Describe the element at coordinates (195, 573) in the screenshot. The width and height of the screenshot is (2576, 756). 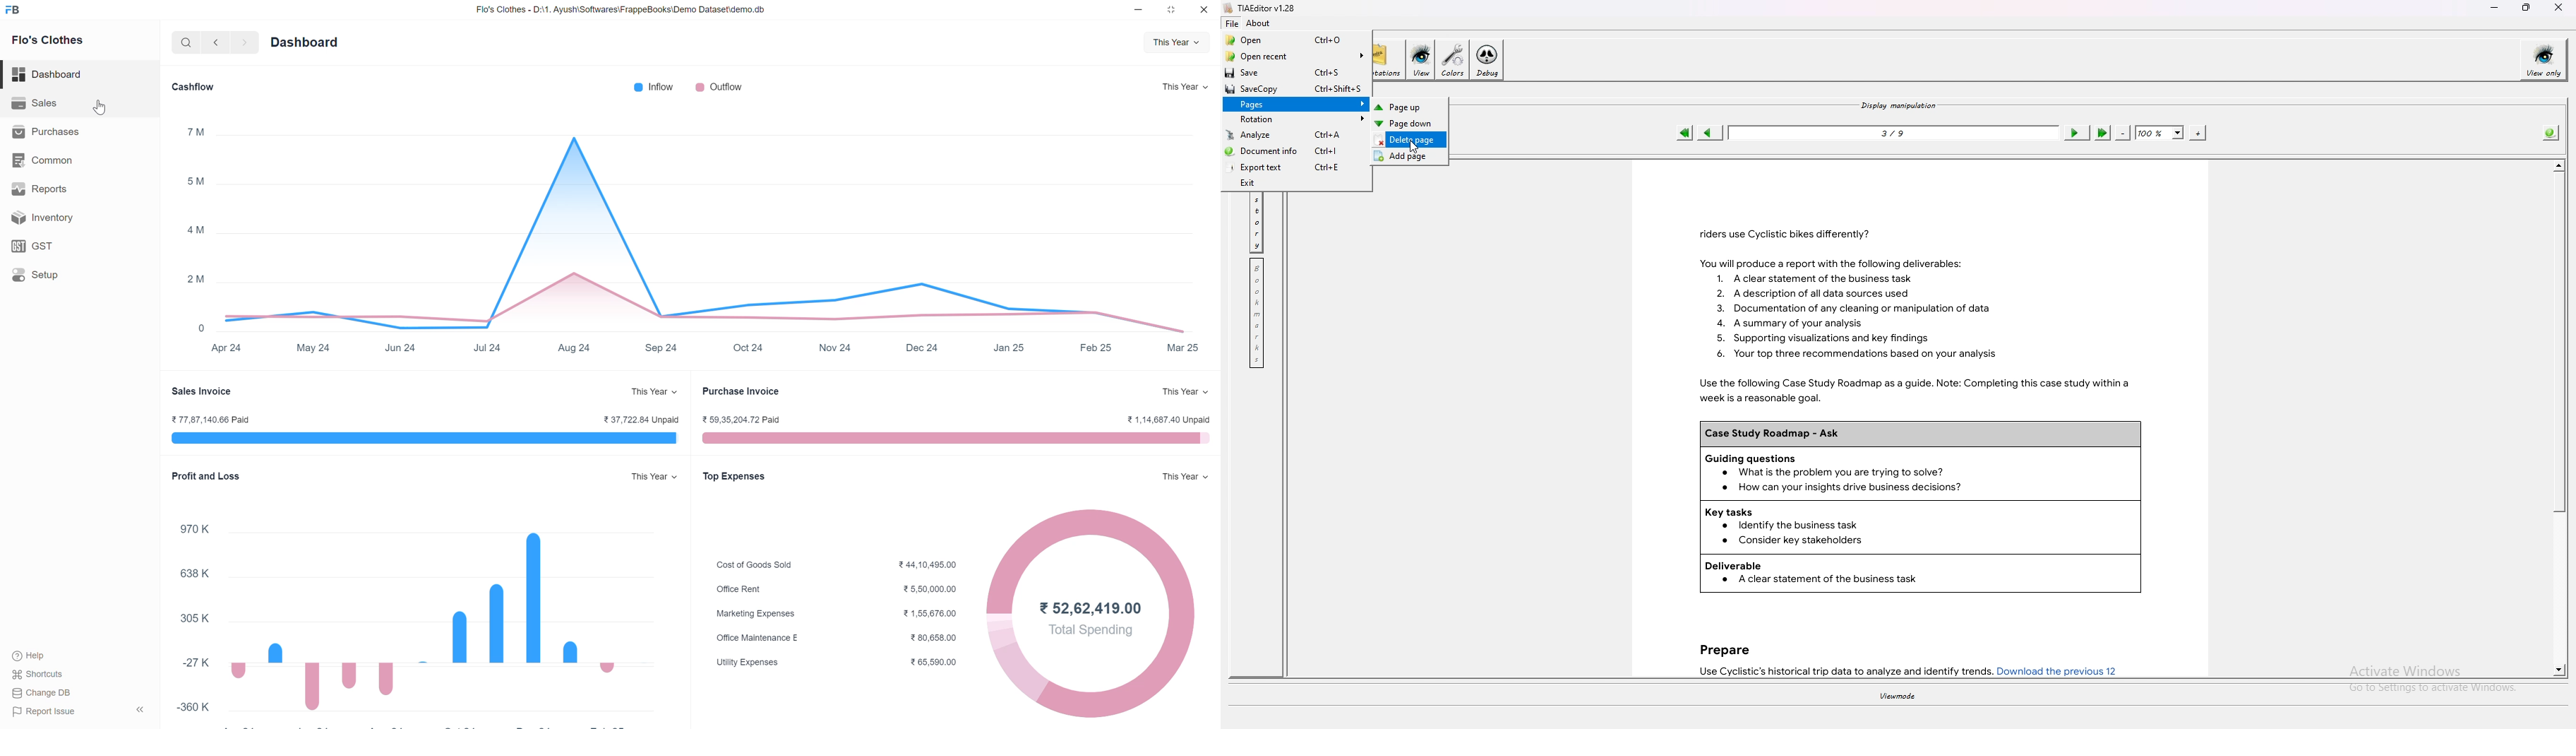
I see `638 K` at that location.